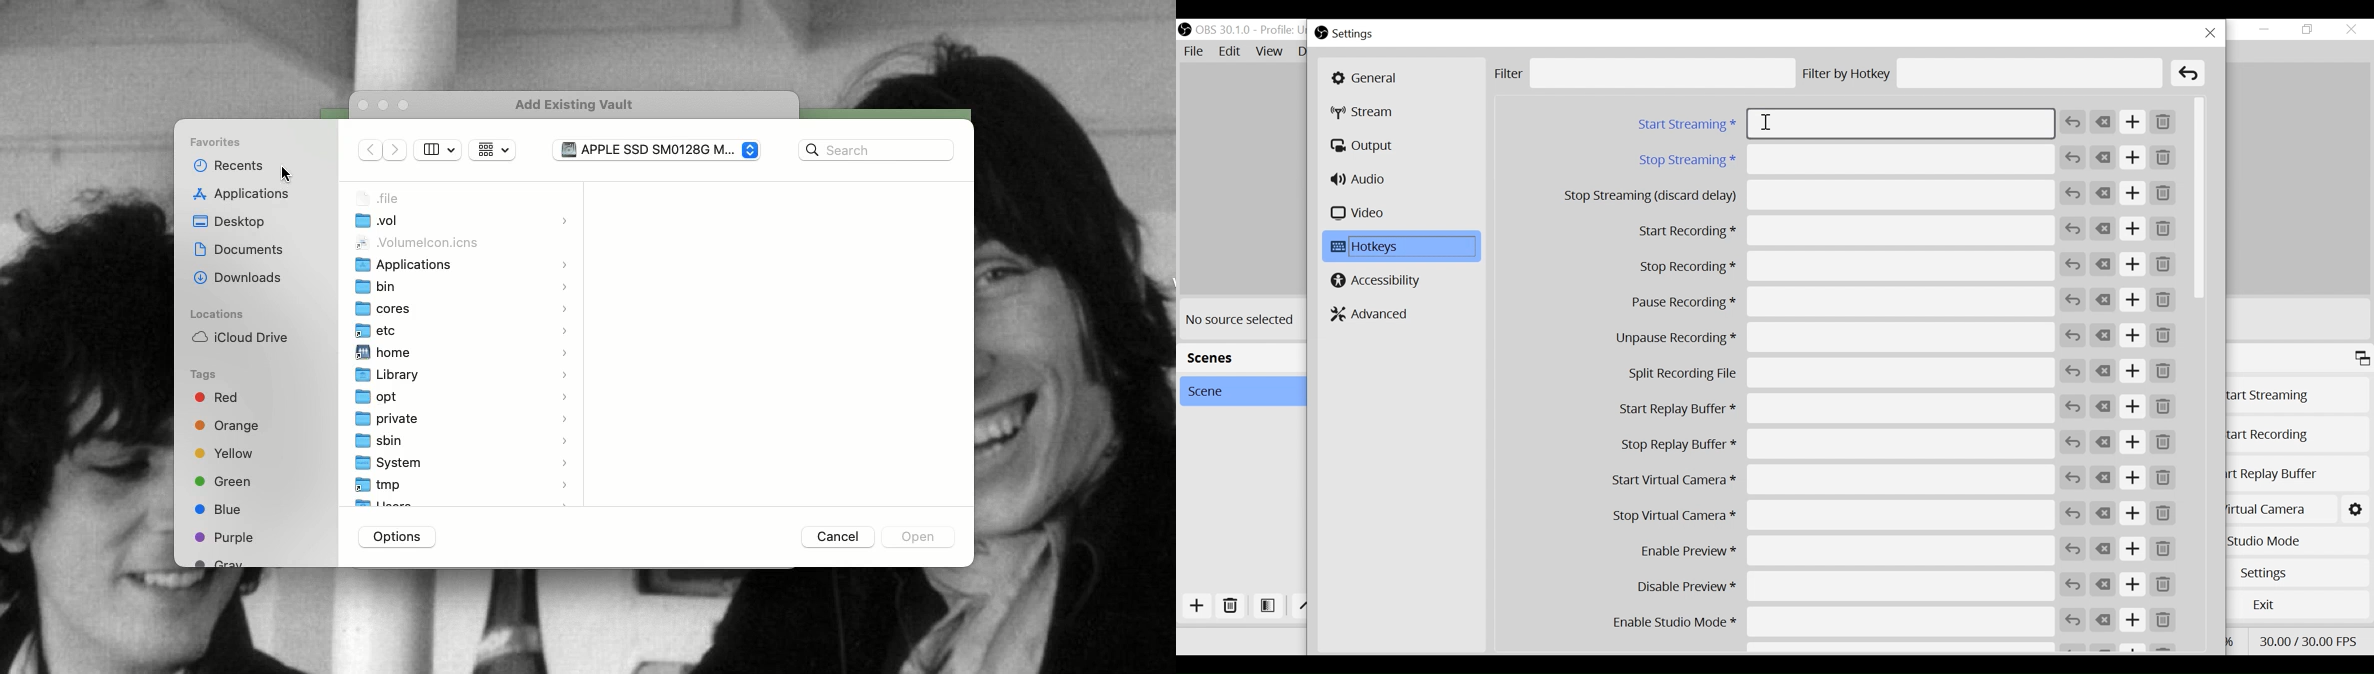 Image resolution: width=2380 pixels, height=700 pixels. Describe the element at coordinates (1237, 391) in the screenshot. I see `Scene ` at that location.